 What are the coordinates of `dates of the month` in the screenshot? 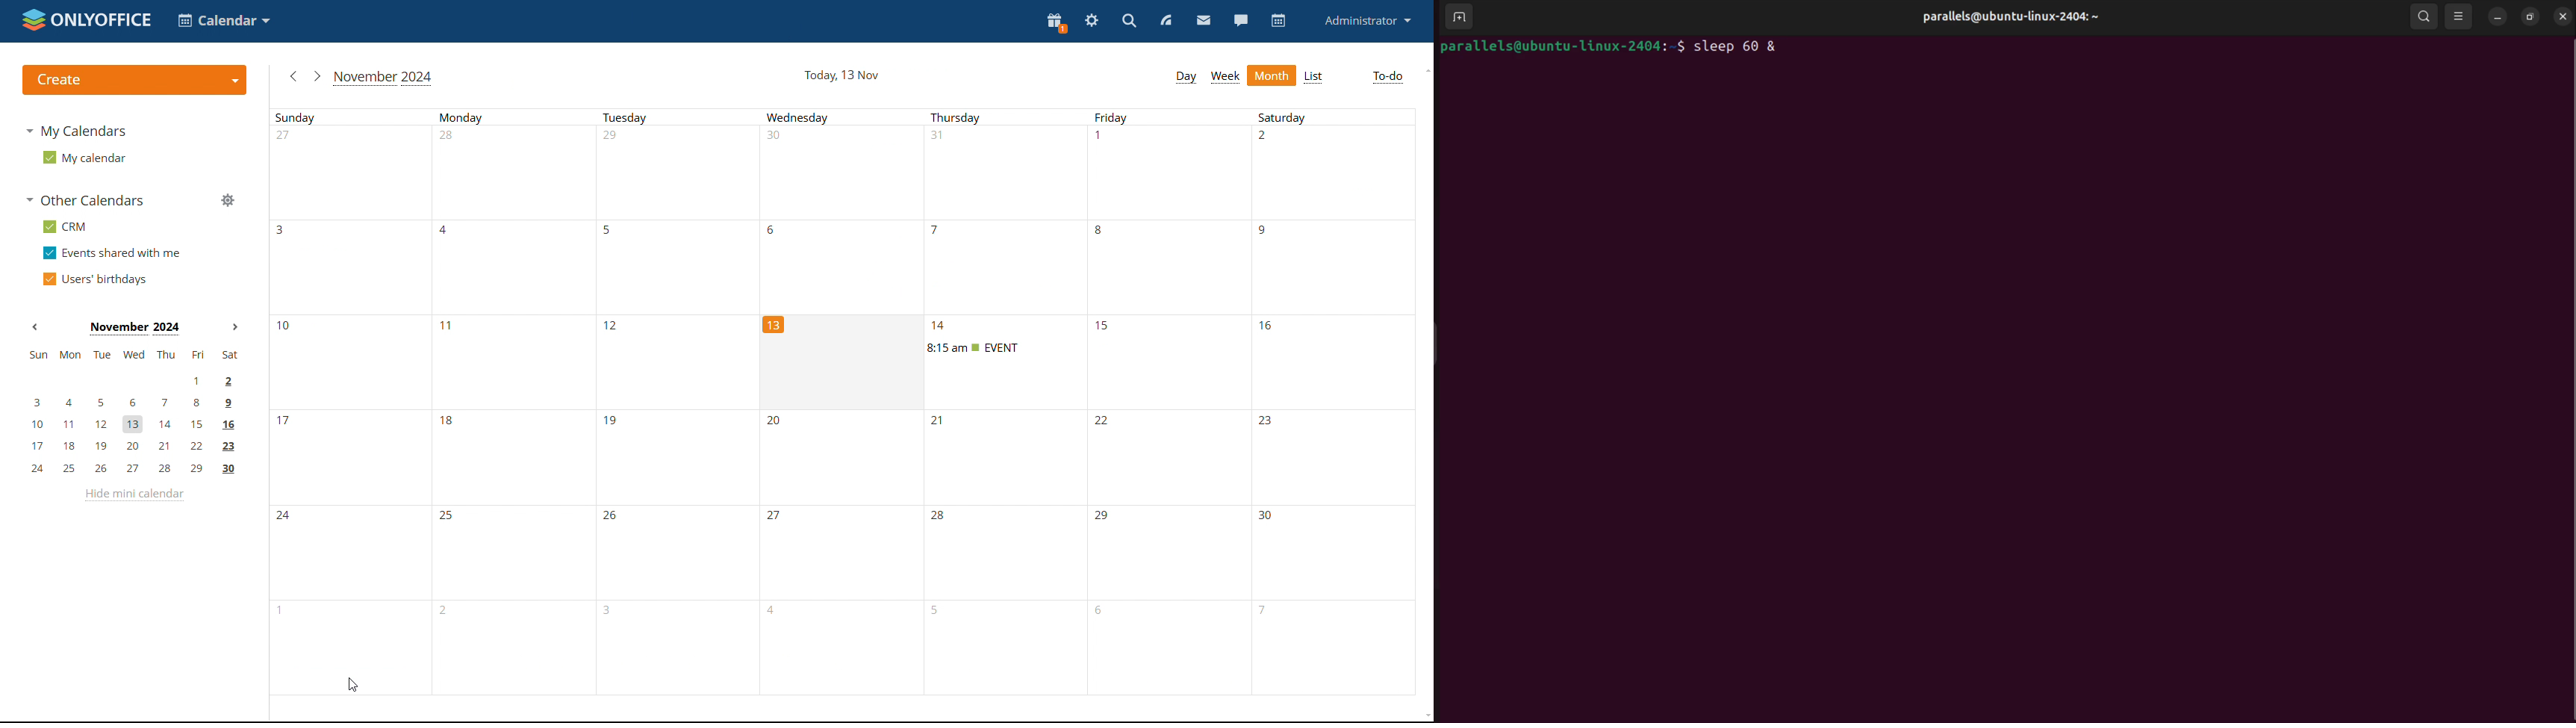 It's located at (852, 172).